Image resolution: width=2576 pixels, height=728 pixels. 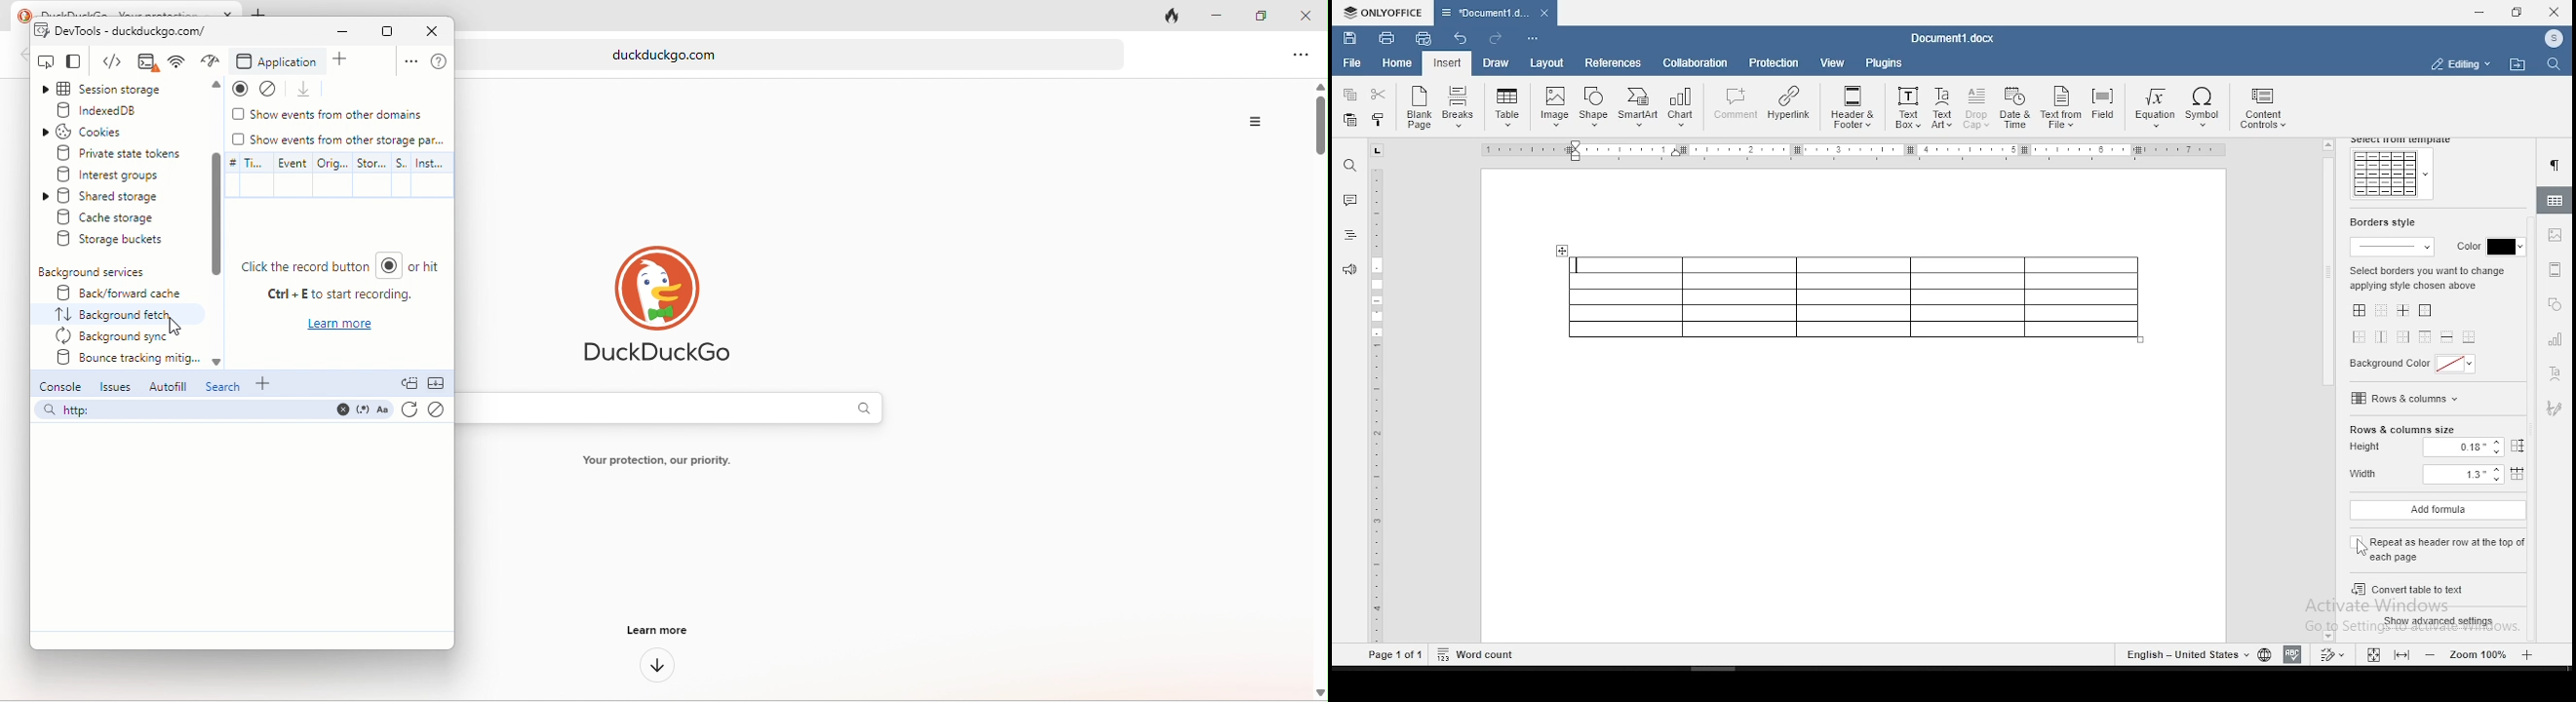 I want to click on ruler, so click(x=1380, y=406).